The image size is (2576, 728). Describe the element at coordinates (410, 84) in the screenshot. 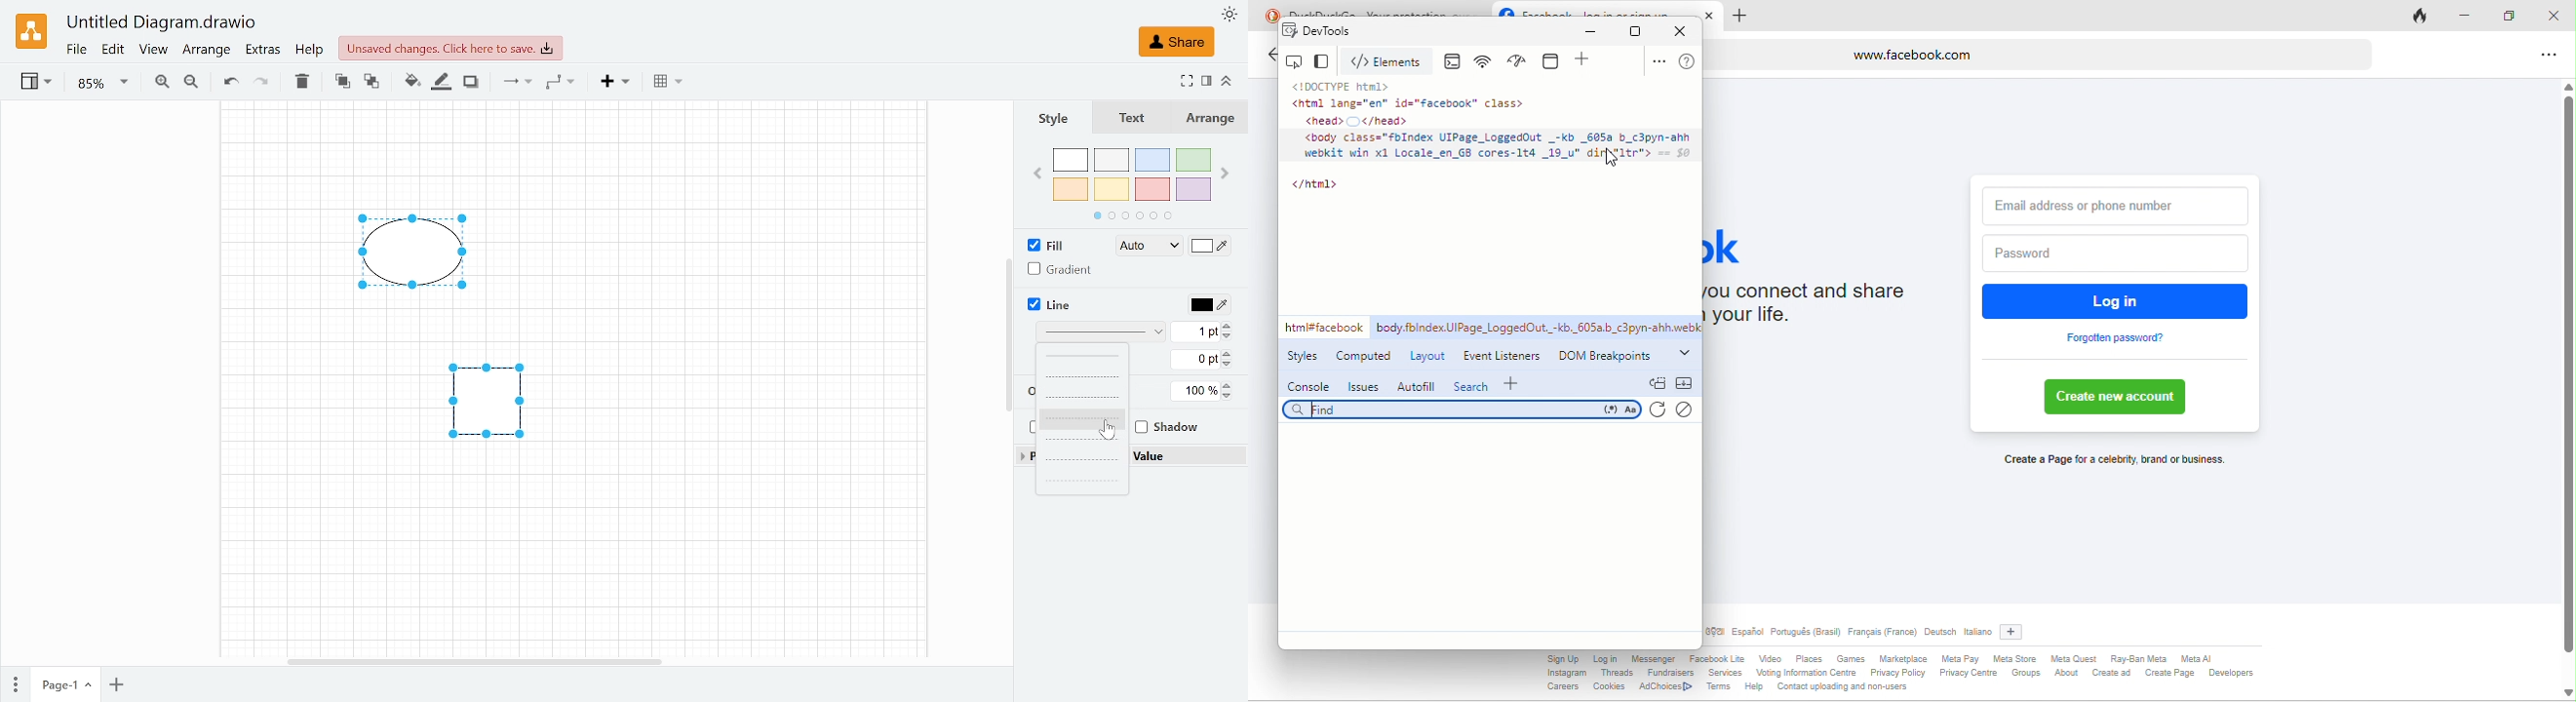

I see `Fill color` at that location.